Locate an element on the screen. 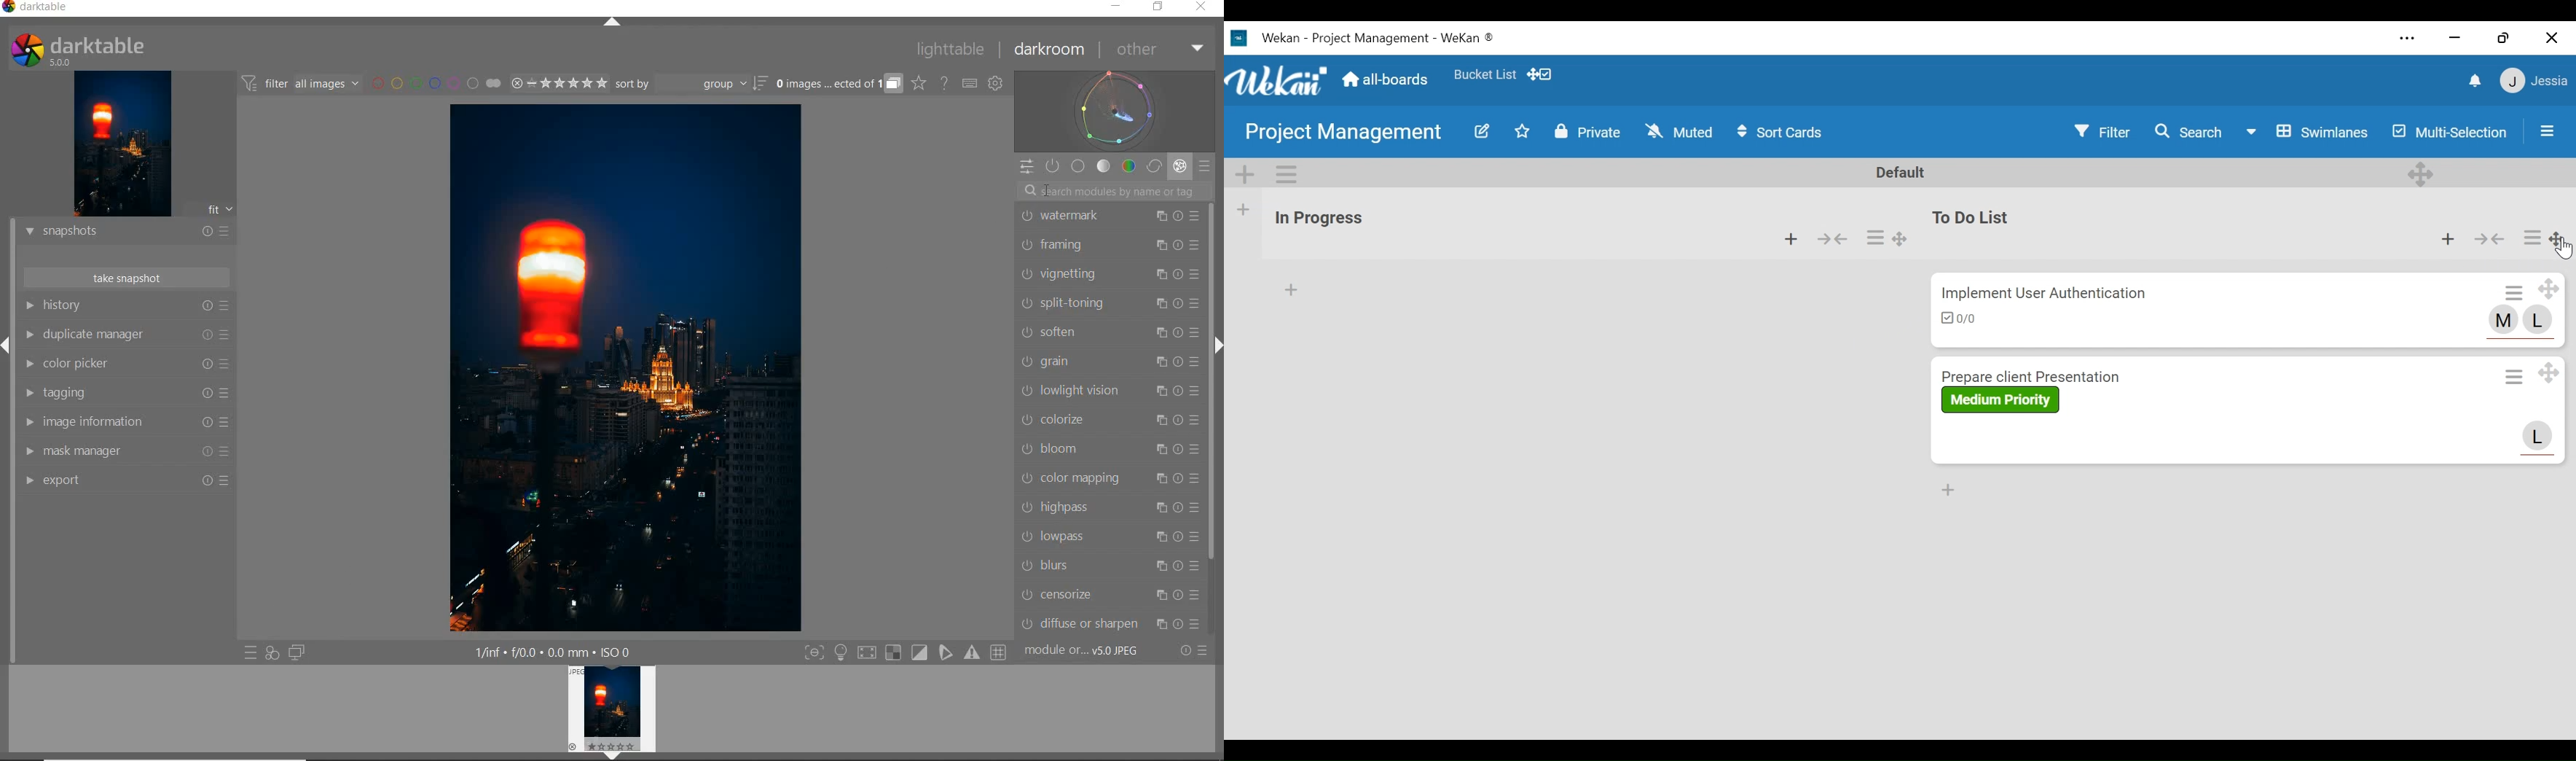  L is located at coordinates (2539, 320).